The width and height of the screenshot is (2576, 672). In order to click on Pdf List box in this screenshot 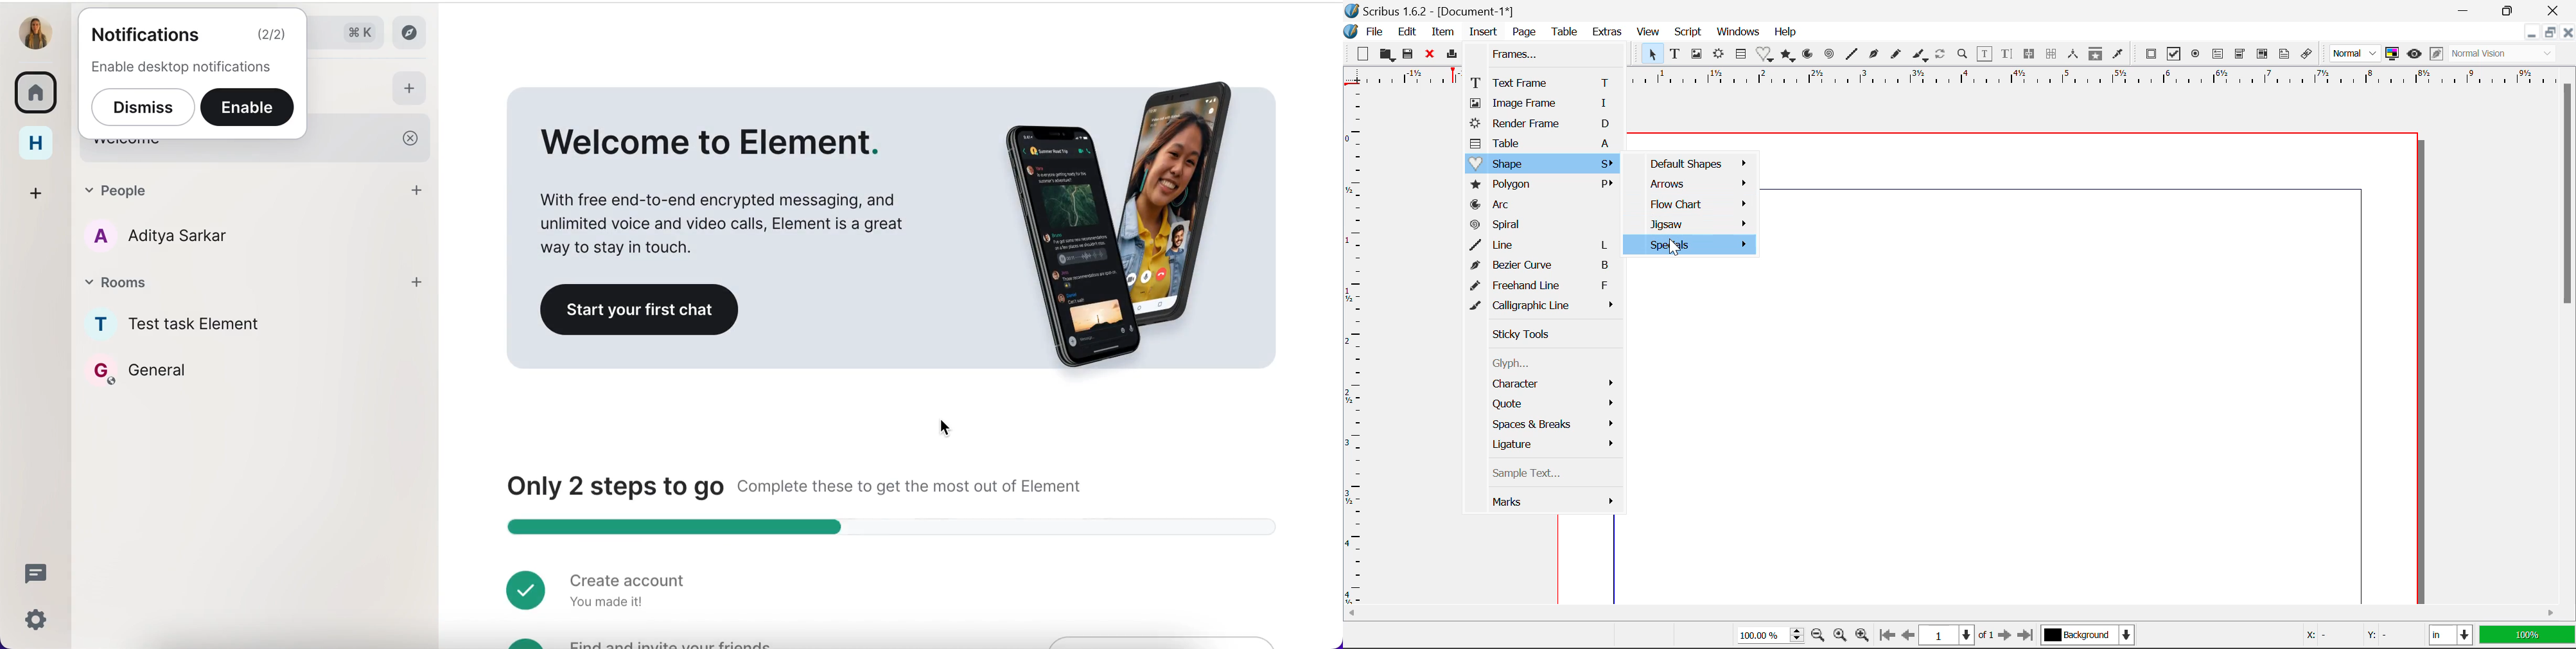, I will do `click(2263, 55)`.